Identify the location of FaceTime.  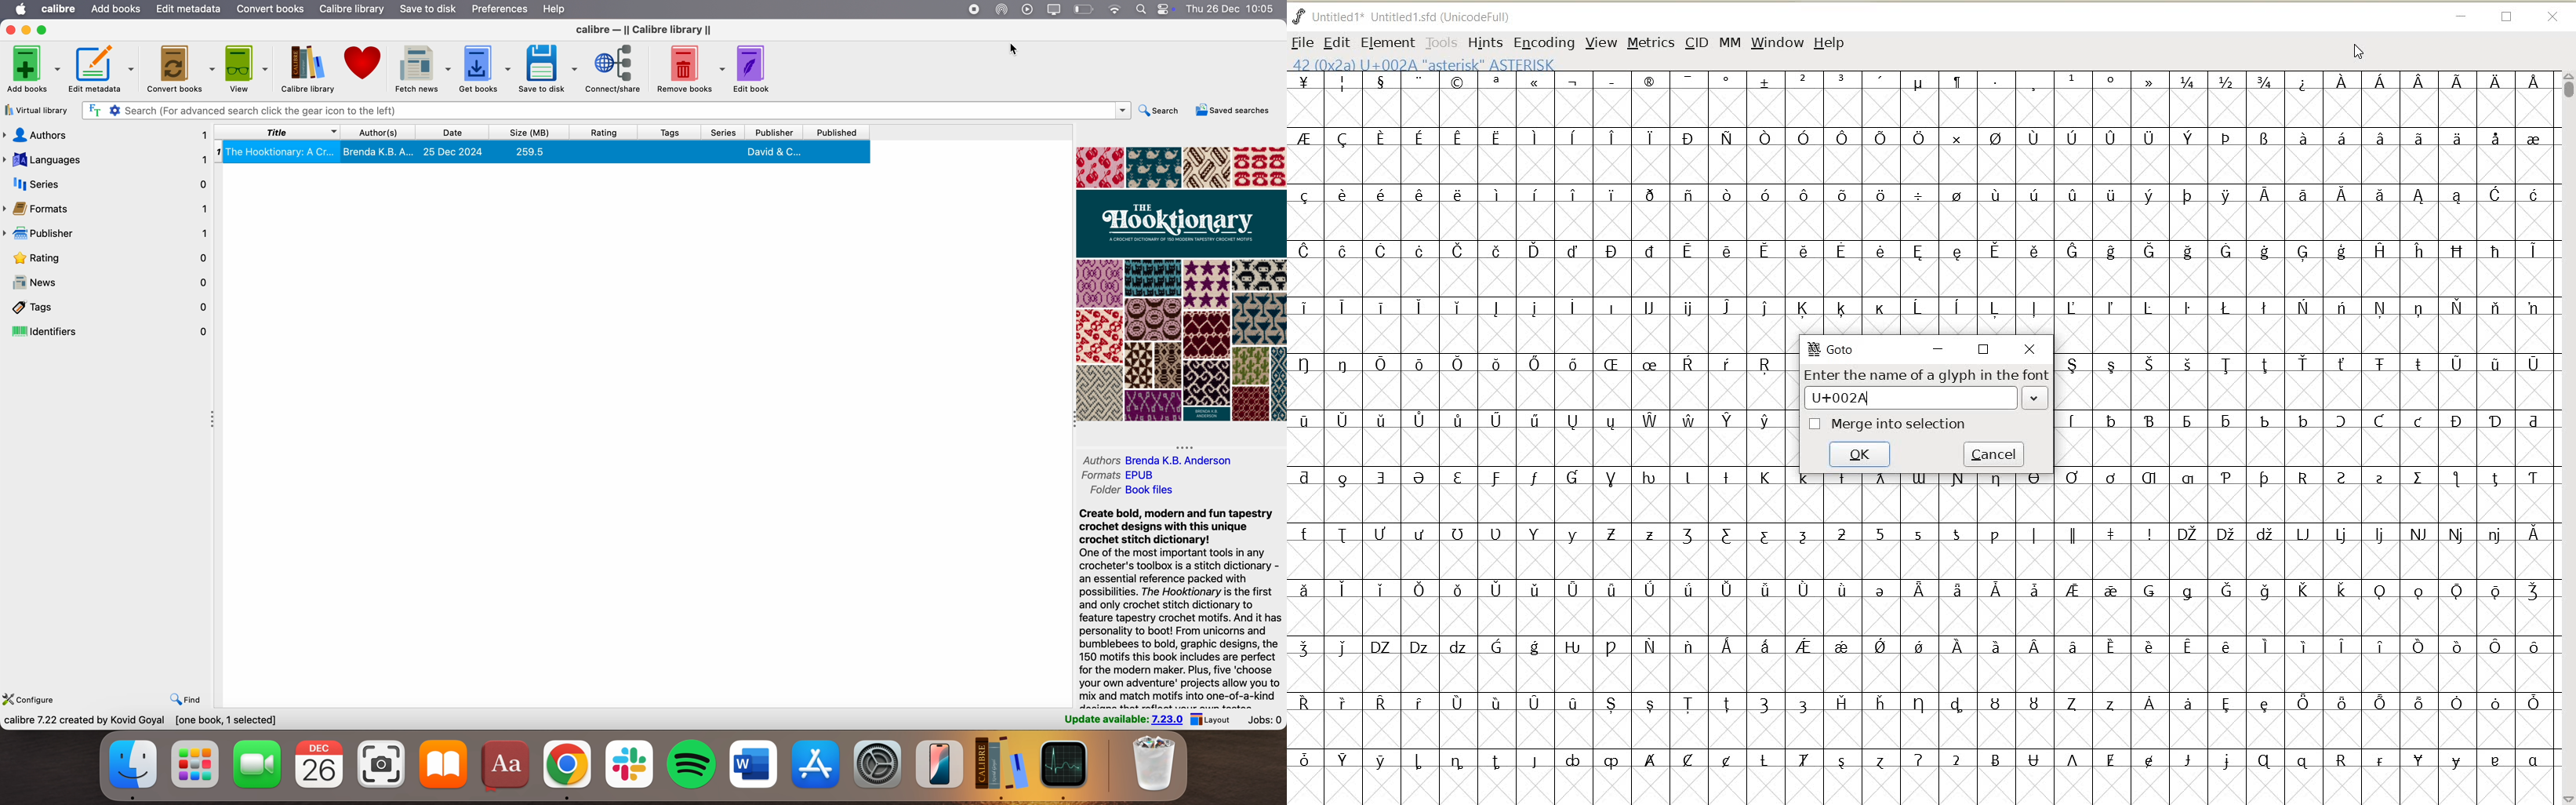
(255, 761).